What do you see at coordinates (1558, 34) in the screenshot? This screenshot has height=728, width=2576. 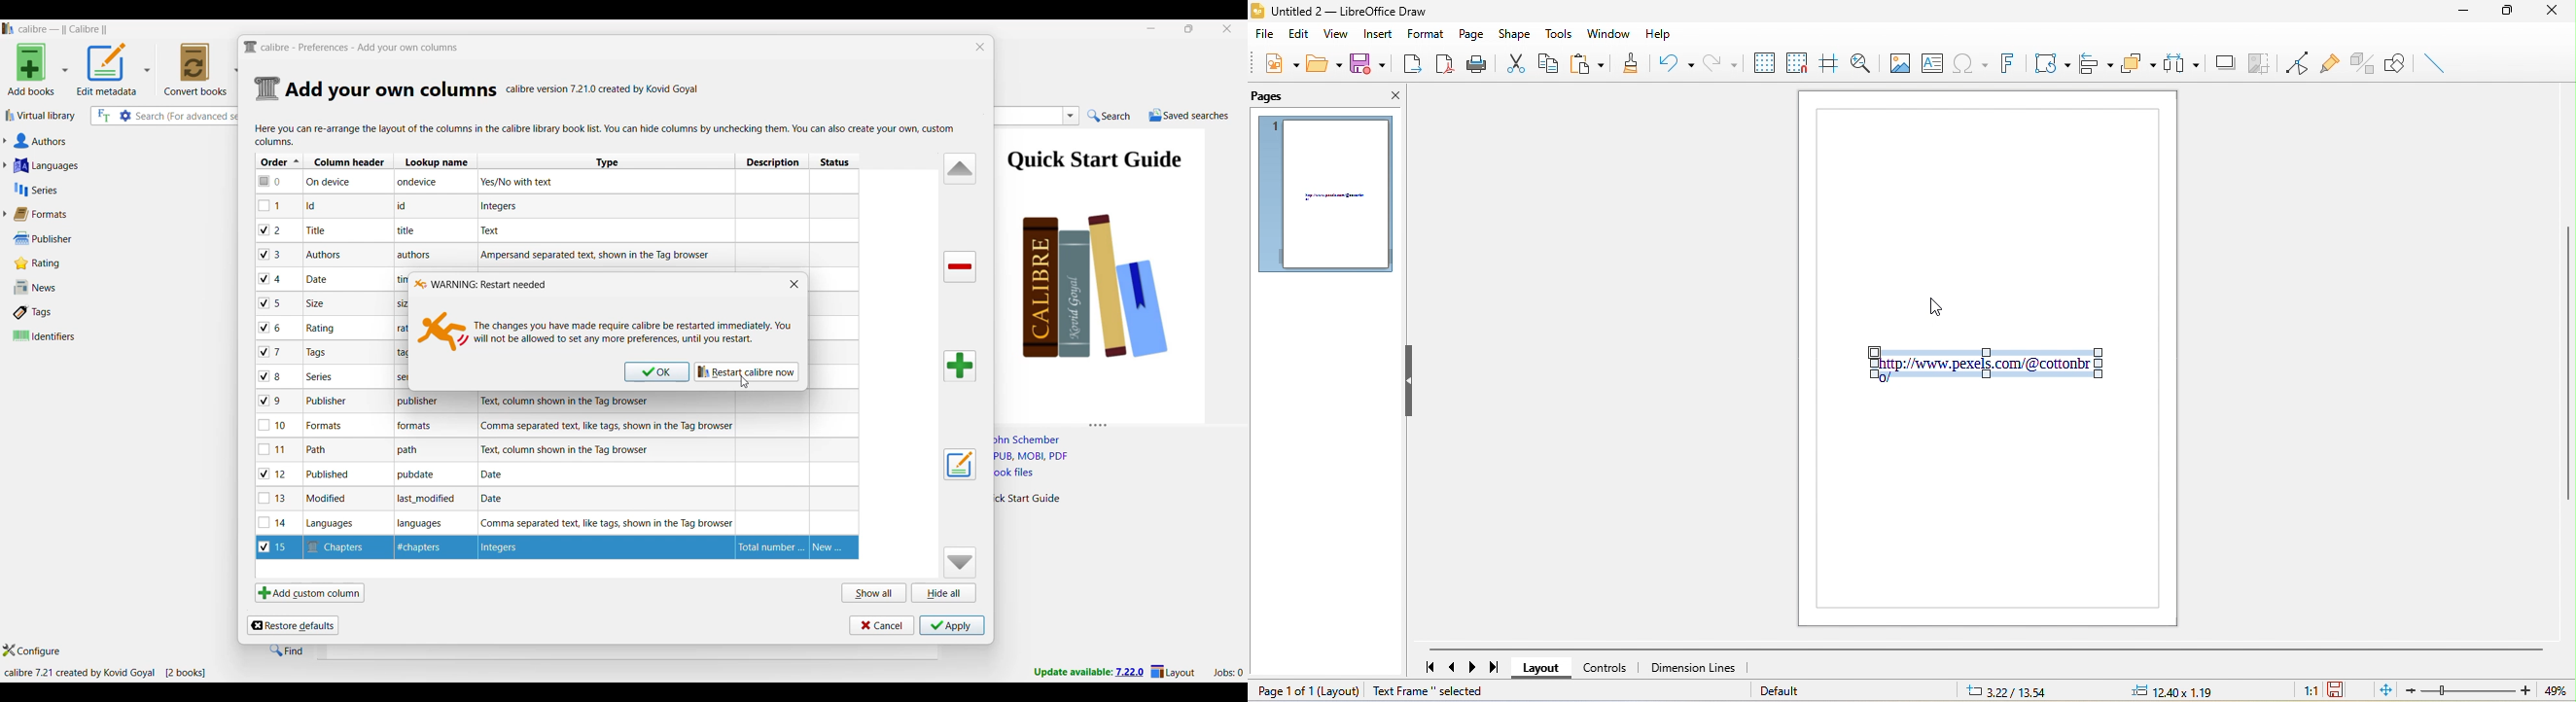 I see `tools` at bounding box center [1558, 34].